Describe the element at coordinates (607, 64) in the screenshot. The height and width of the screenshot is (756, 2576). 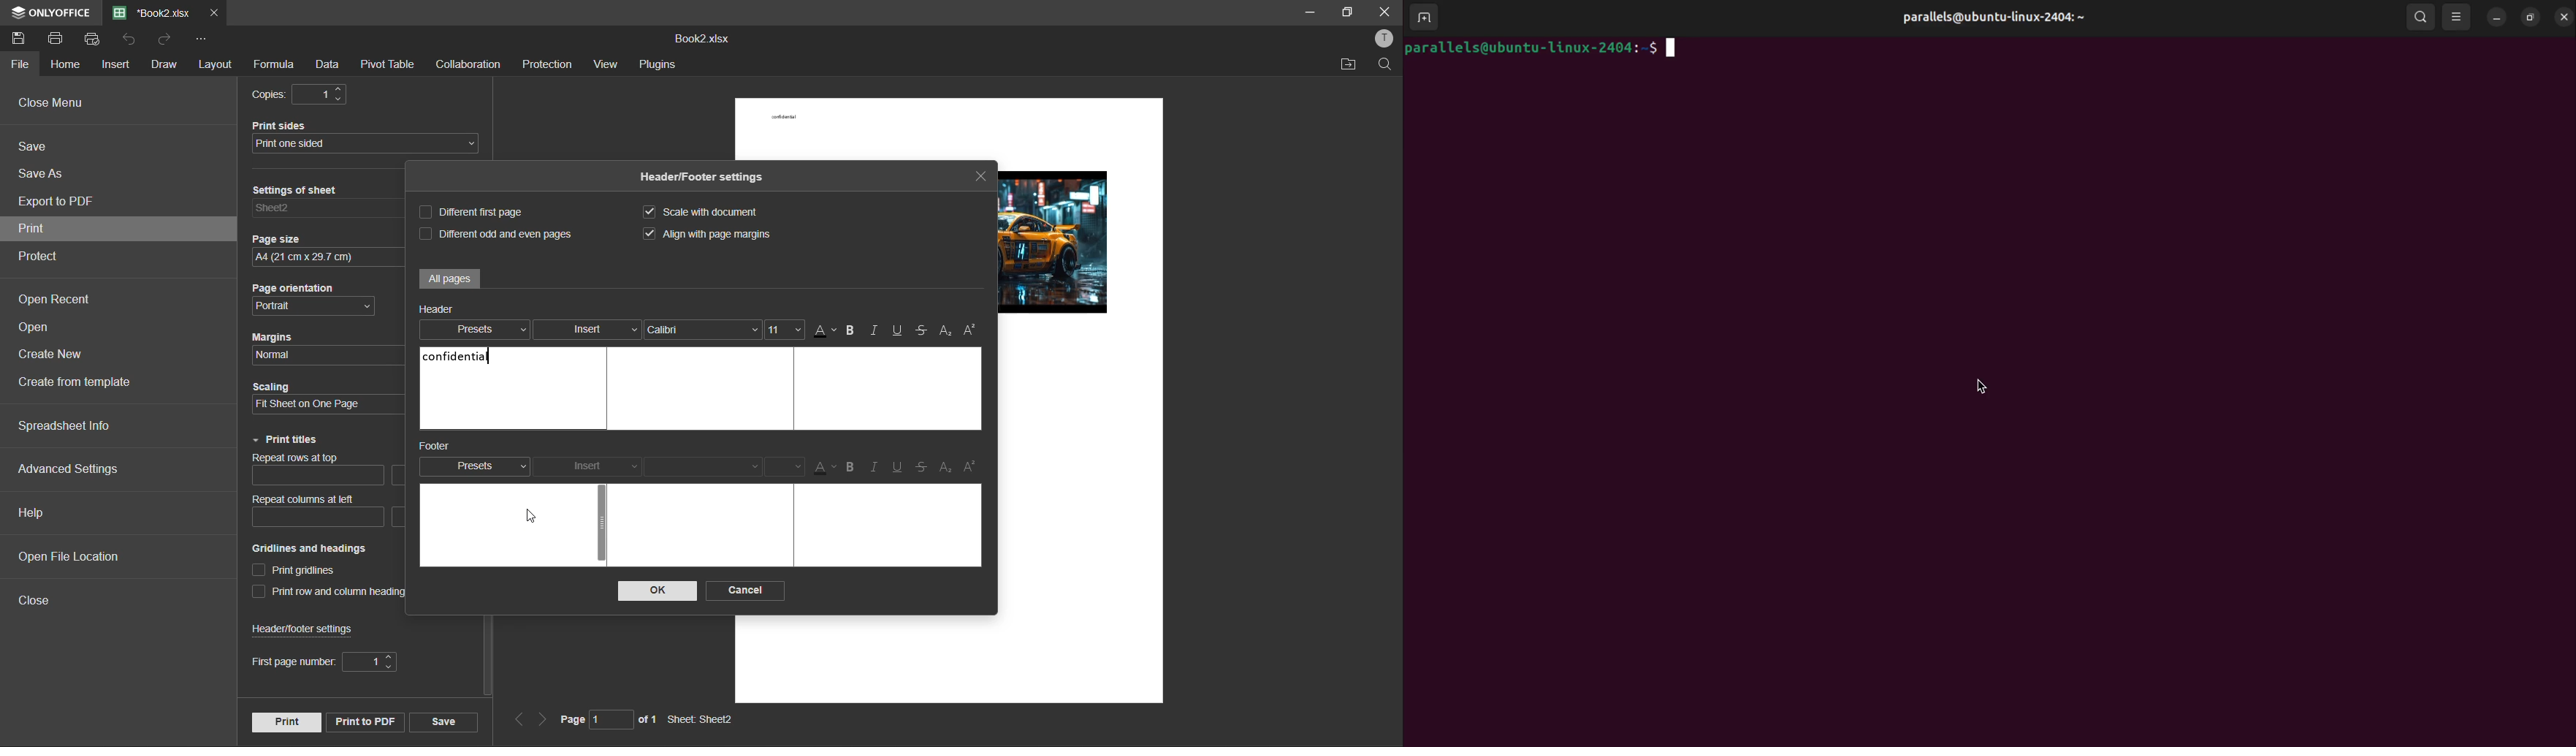
I see `view` at that location.